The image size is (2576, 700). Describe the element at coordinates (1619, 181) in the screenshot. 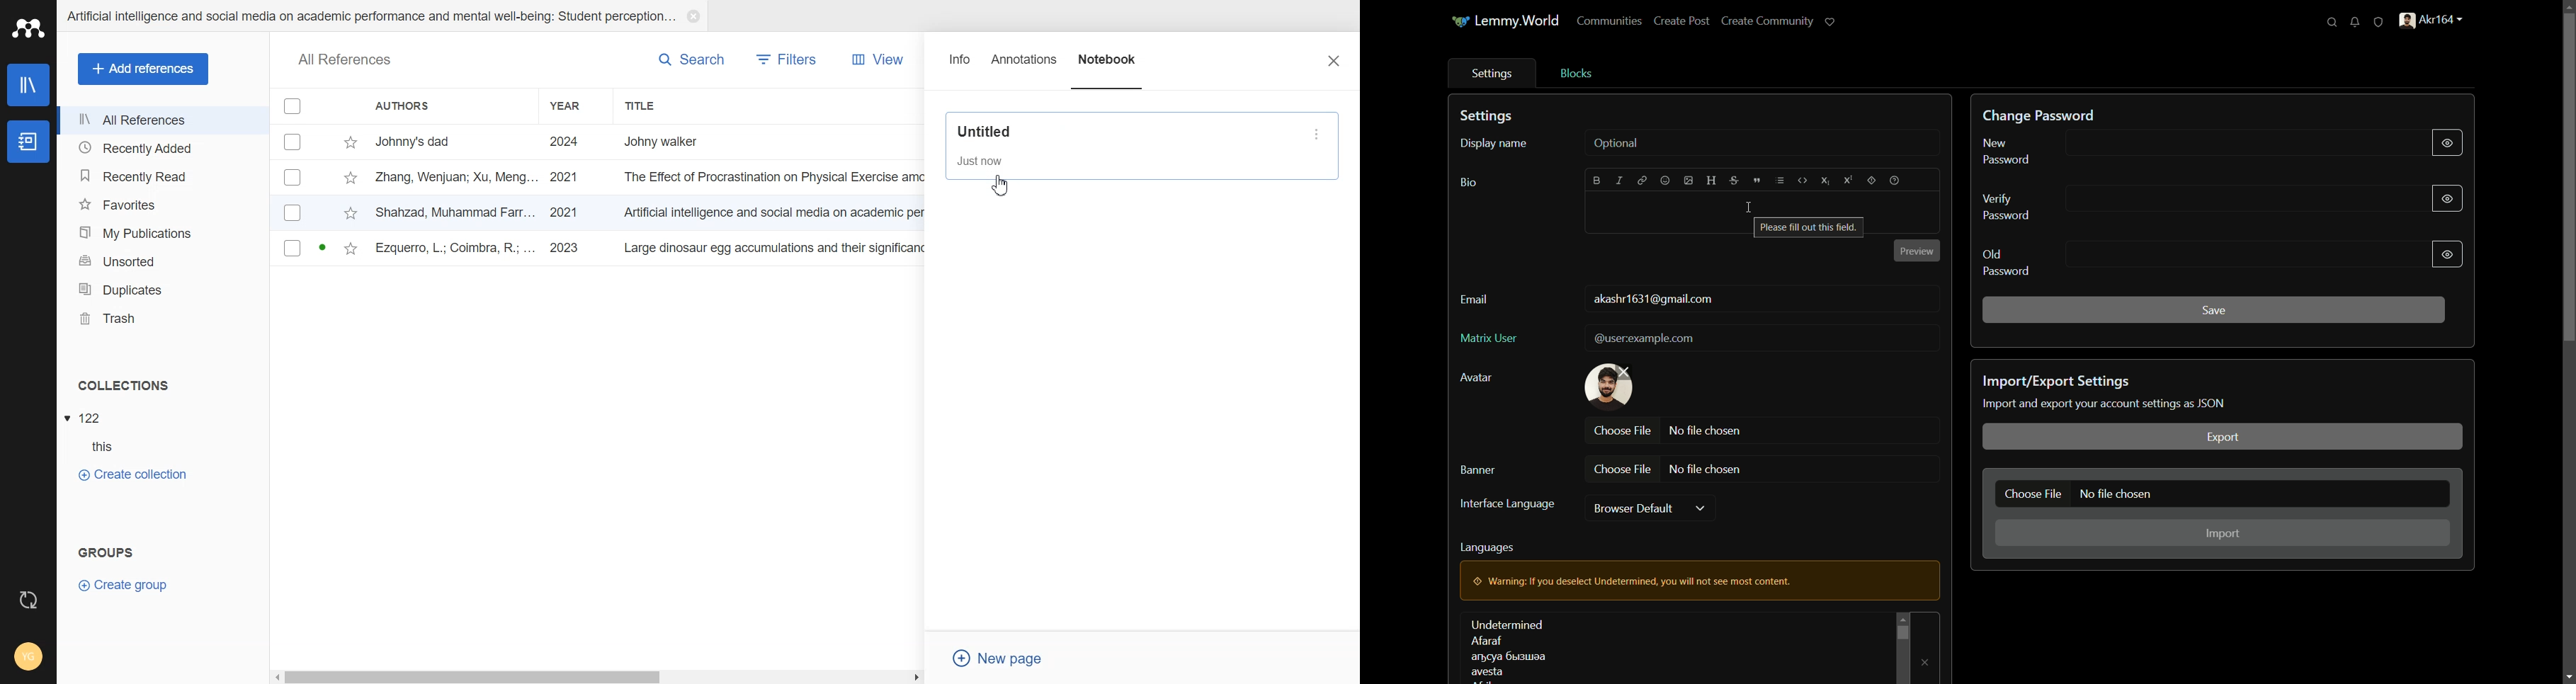

I see `italic` at that location.